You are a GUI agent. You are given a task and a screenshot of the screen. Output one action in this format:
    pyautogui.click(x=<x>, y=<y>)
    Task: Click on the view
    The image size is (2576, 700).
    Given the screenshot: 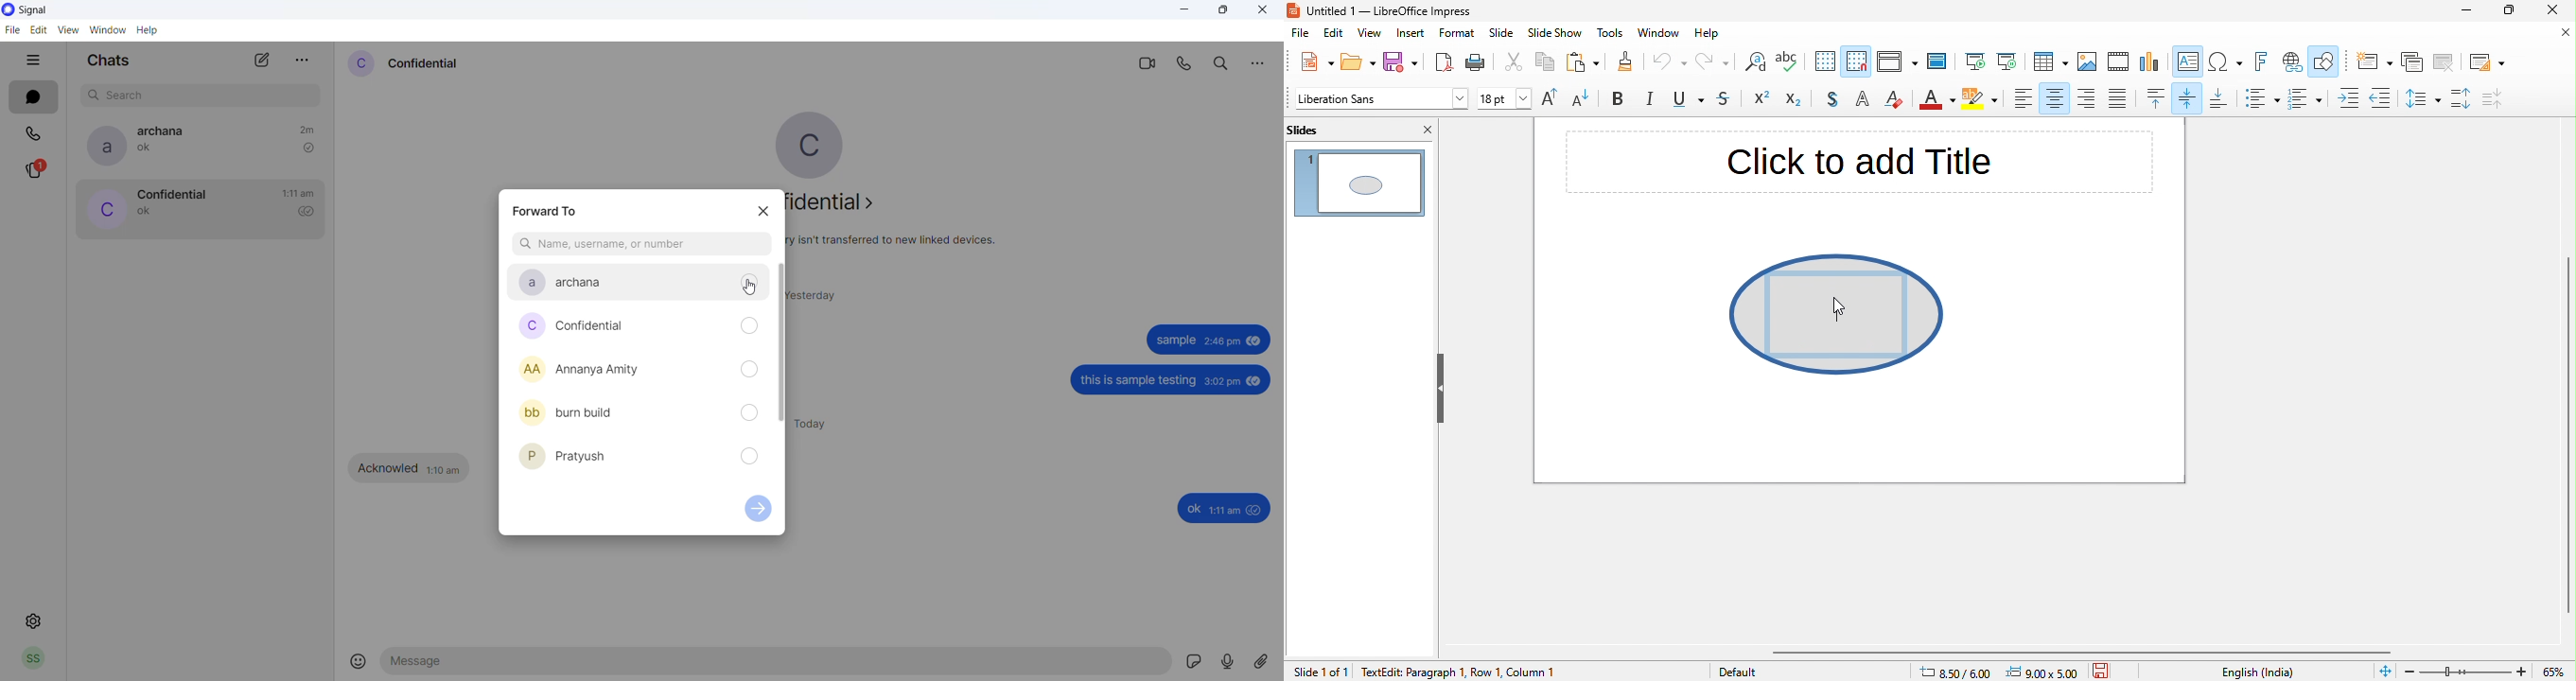 What is the action you would take?
    pyautogui.click(x=1369, y=34)
    